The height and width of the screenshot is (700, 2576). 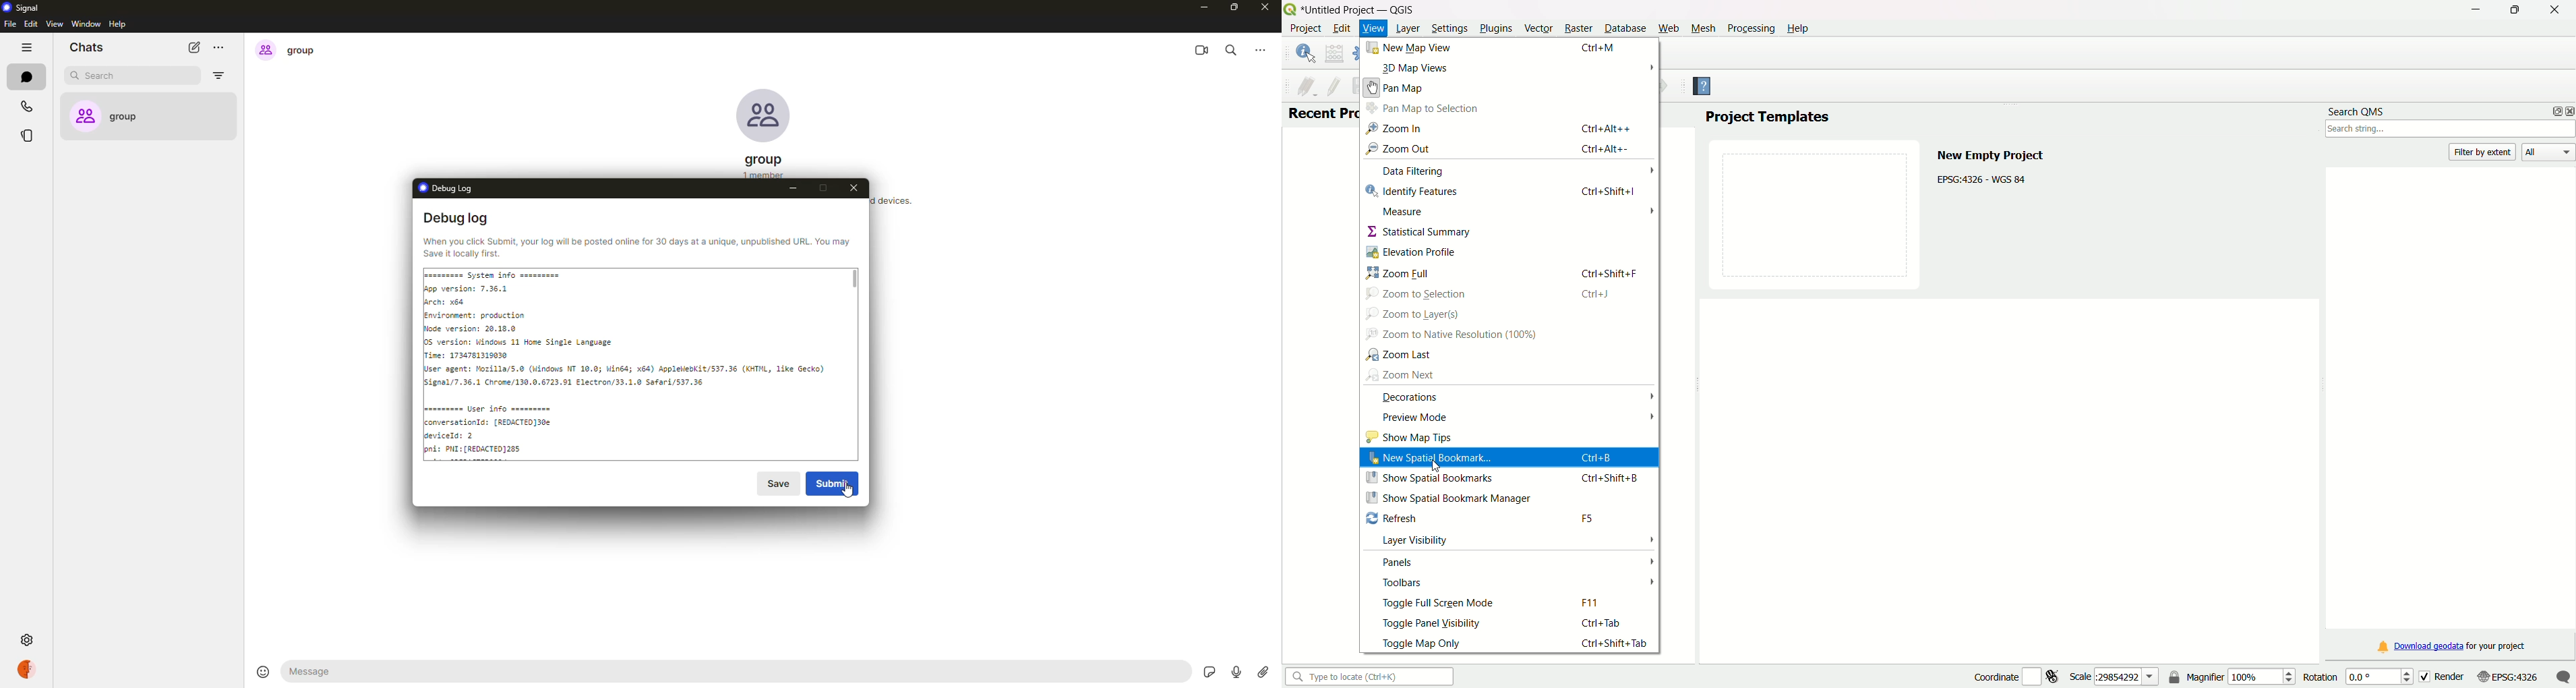 I want to click on arrow, so click(x=1651, y=415).